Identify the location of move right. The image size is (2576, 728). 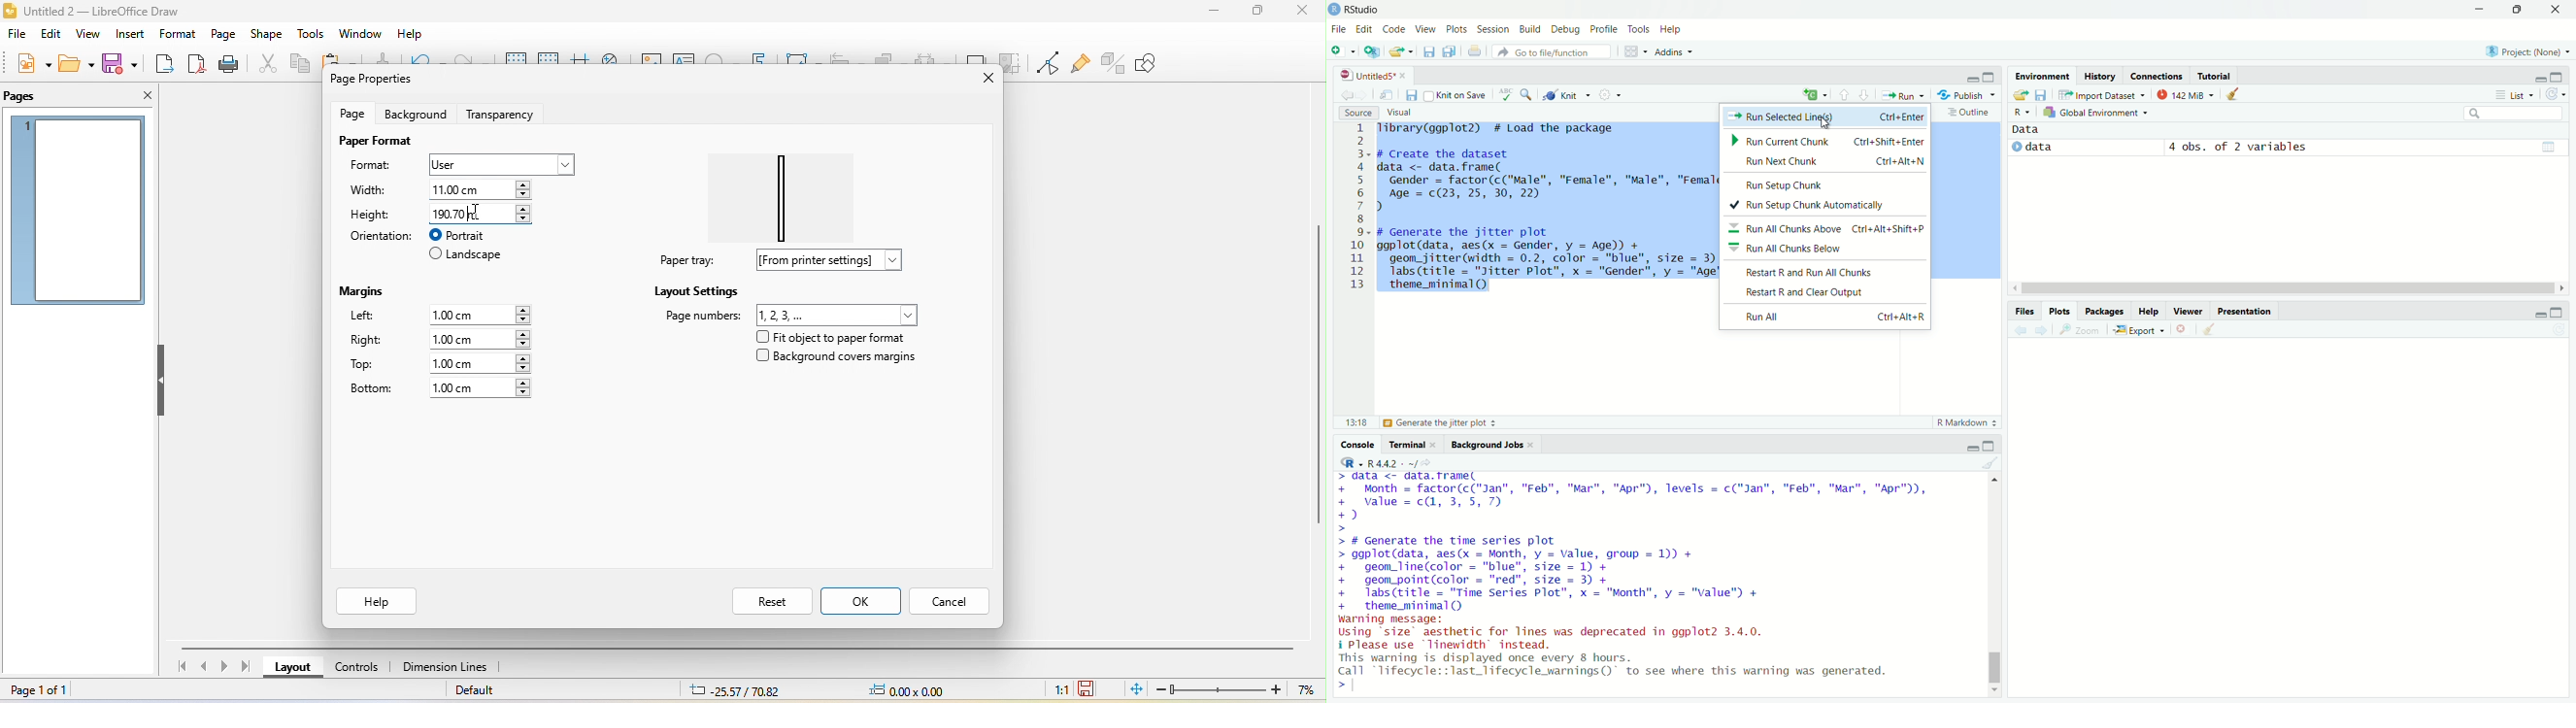
(2562, 288).